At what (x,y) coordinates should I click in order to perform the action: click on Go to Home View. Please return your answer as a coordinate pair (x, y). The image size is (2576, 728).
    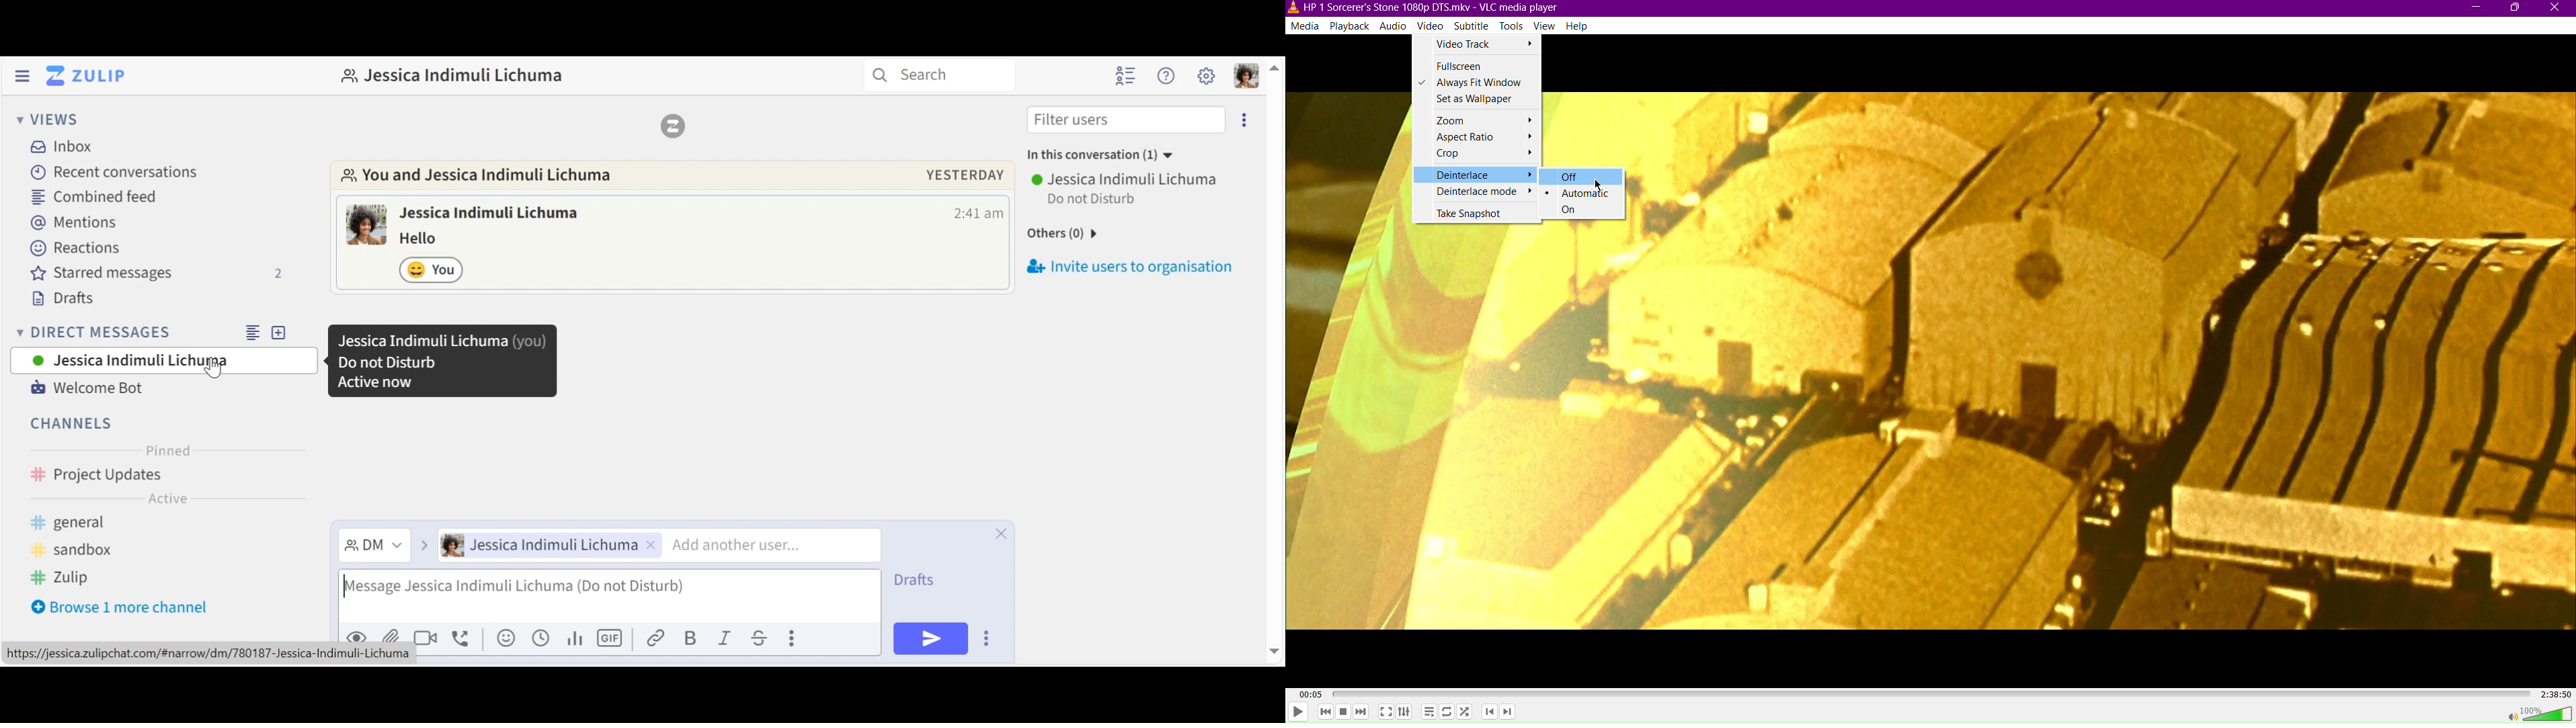
    Looking at the image, I should click on (83, 76).